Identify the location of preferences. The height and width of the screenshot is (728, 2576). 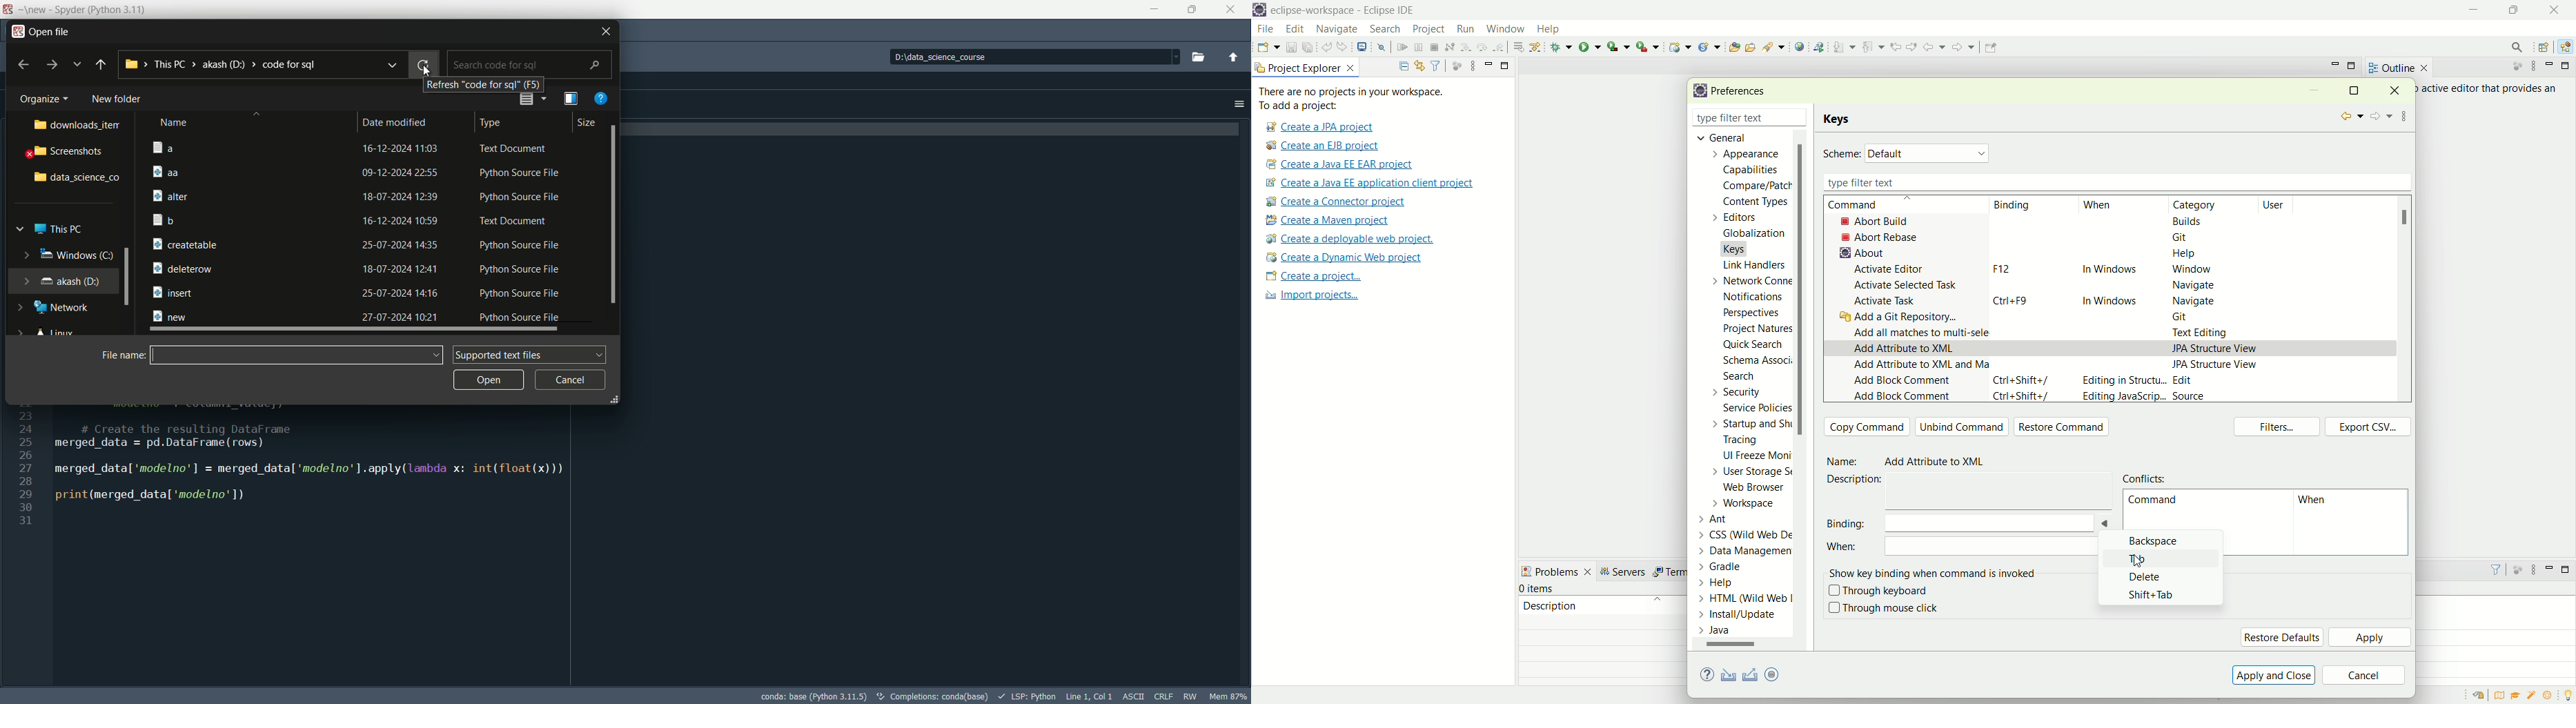
(1743, 92).